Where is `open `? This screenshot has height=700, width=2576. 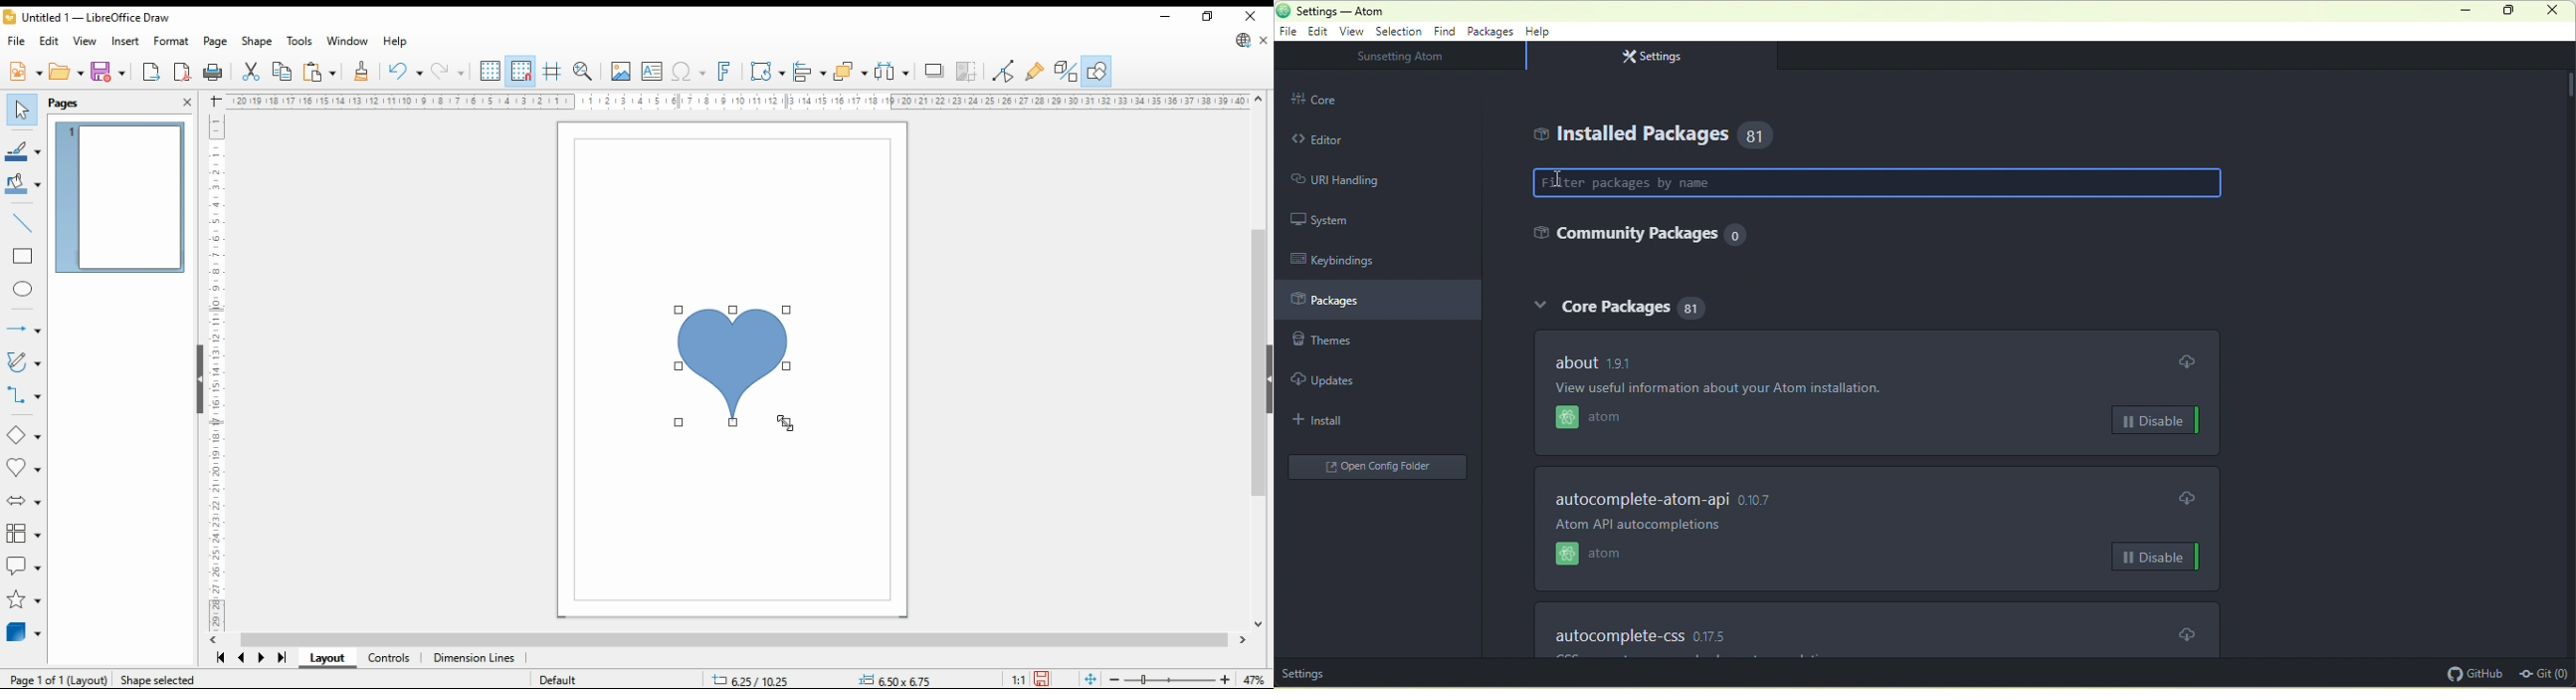
open  is located at coordinates (67, 72).